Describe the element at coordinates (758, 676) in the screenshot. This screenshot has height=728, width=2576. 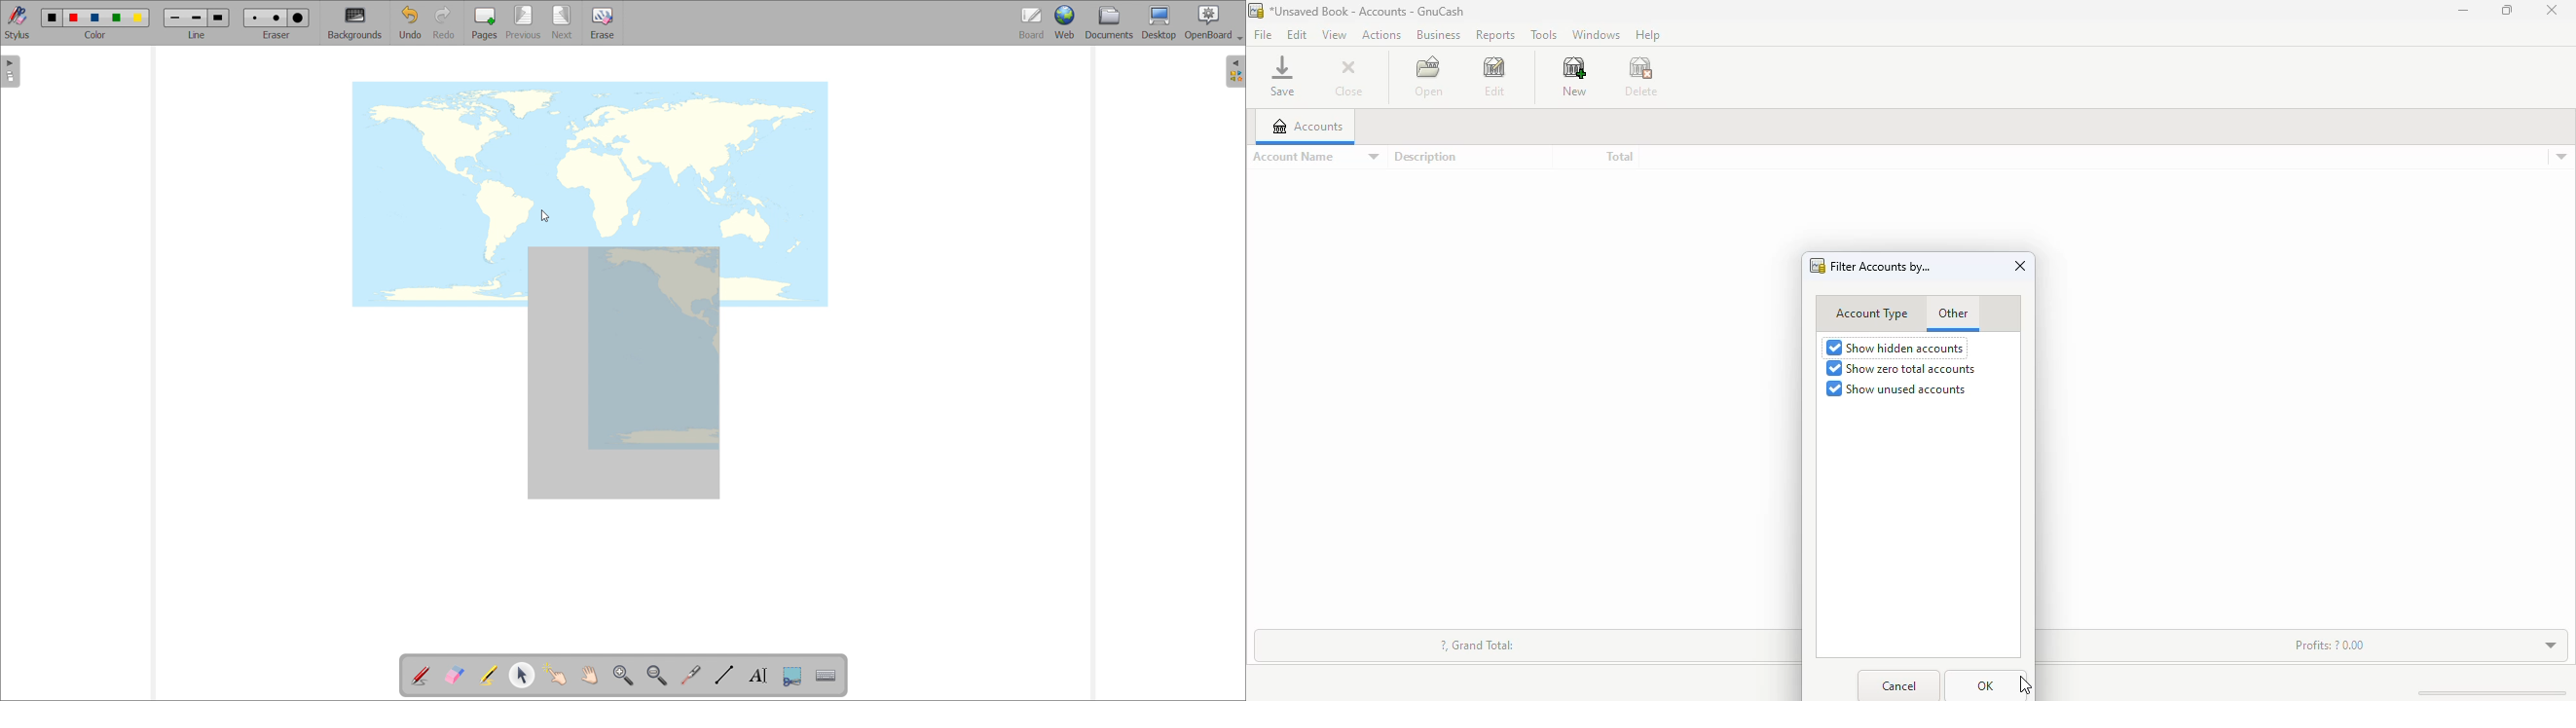
I see `write text` at that location.